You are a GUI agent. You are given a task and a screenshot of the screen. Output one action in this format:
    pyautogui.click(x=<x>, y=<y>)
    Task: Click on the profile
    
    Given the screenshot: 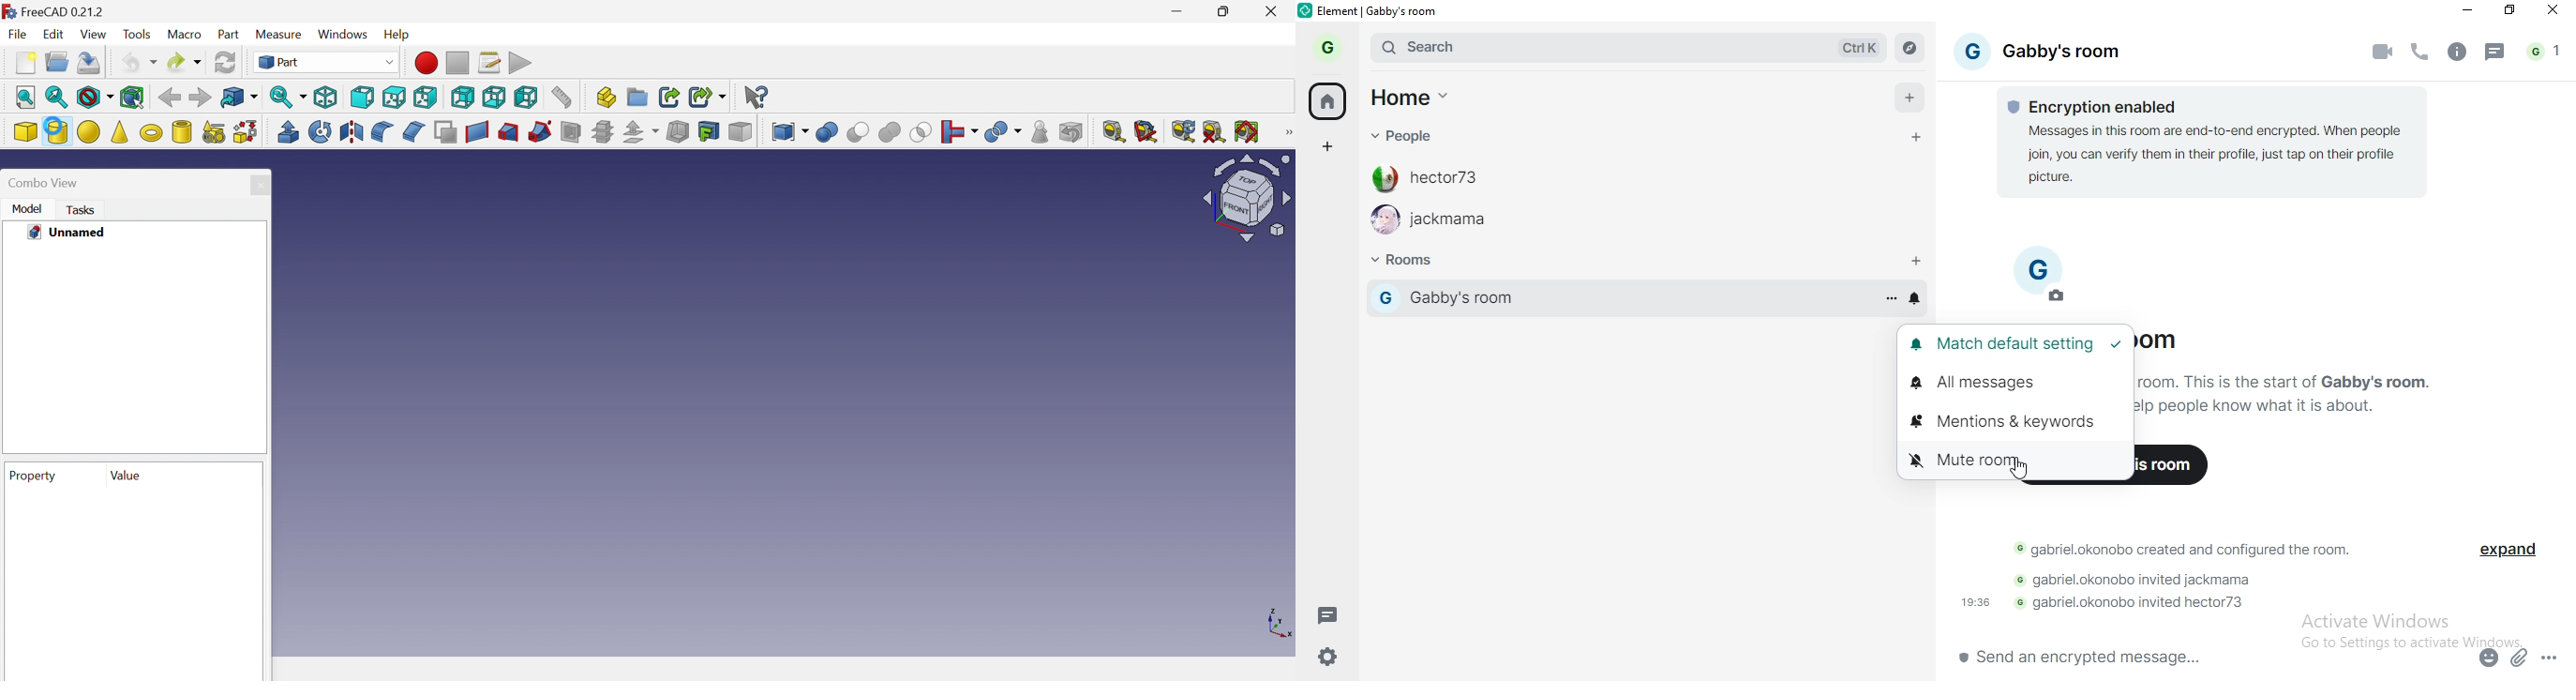 What is the action you would take?
    pyautogui.click(x=1386, y=298)
    